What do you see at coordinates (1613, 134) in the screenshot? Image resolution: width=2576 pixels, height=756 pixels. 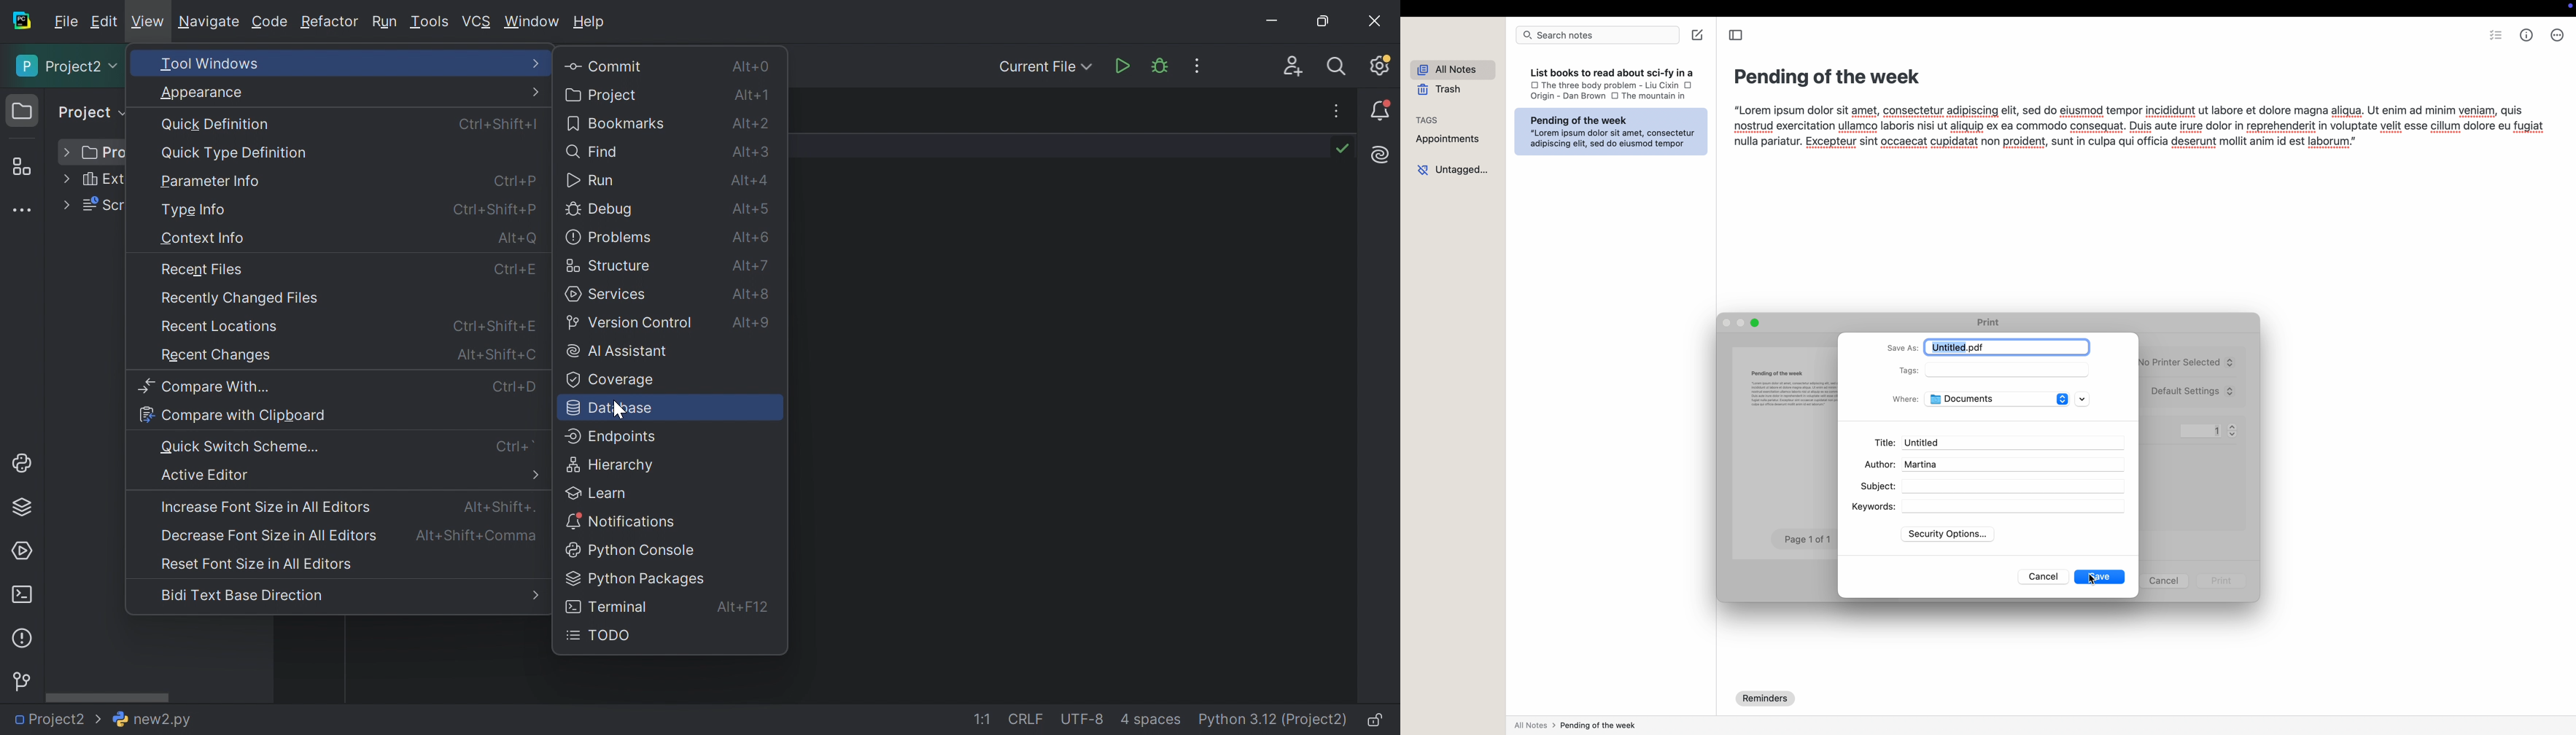 I see `Pending of the week
: “Lorem ipsum dolor sit amet, consectetur
= adipiscing elit, sed do eiusmod tempor` at bounding box center [1613, 134].